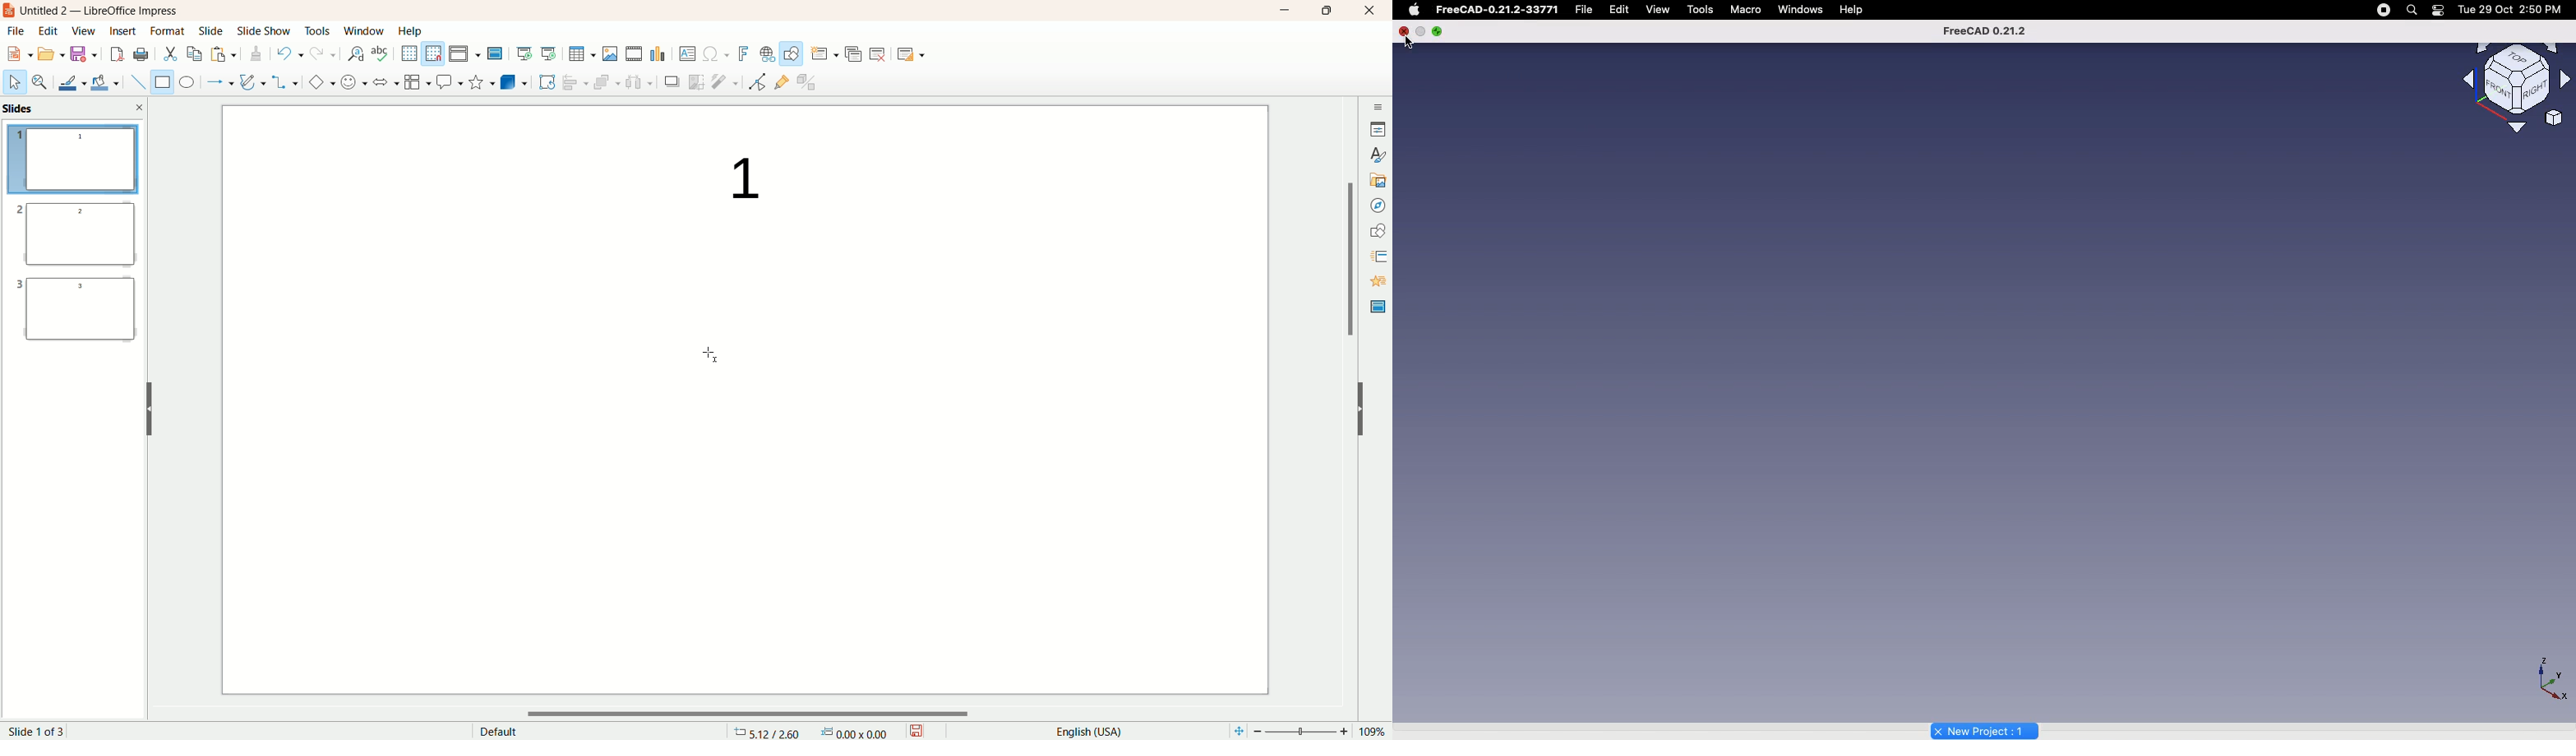 This screenshot has height=756, width=2576. Describe the element at coordinates (582, 54) in the screenshot. I see `insert table` at that location.